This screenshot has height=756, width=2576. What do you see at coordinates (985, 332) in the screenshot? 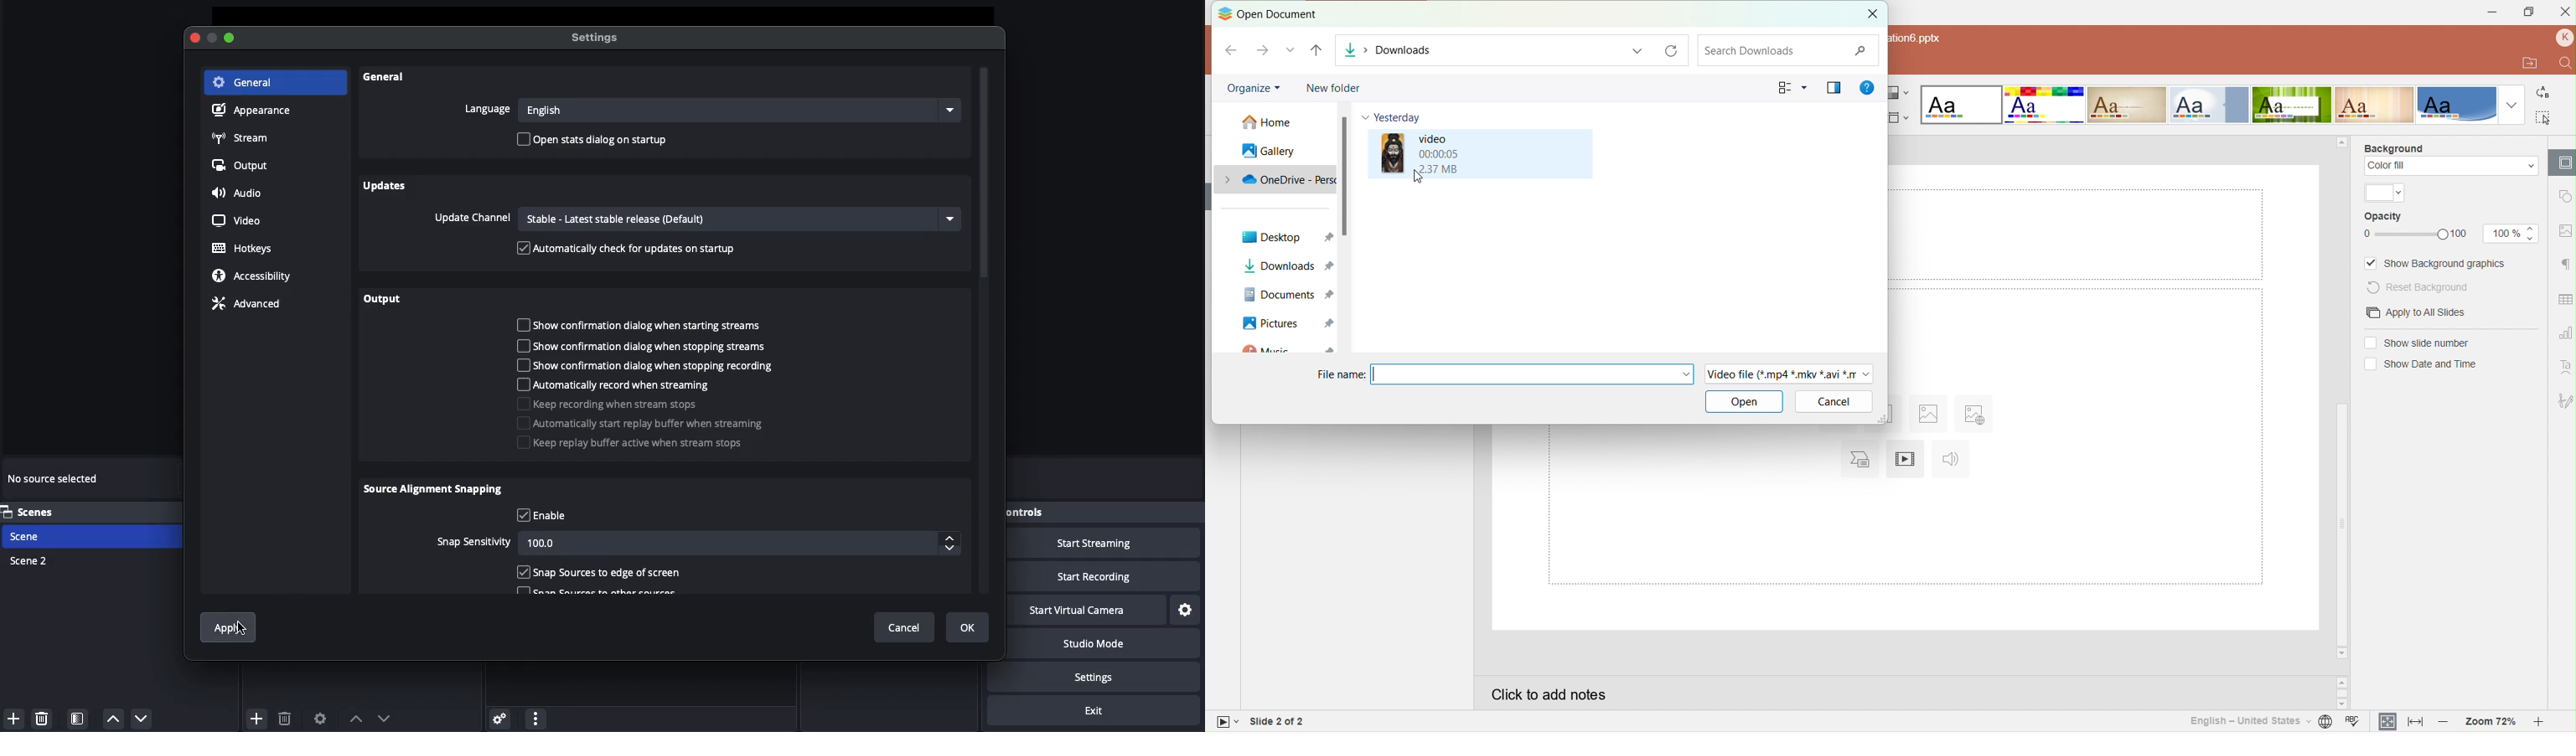
I see `Scroll` at bounding box center [985, 332].